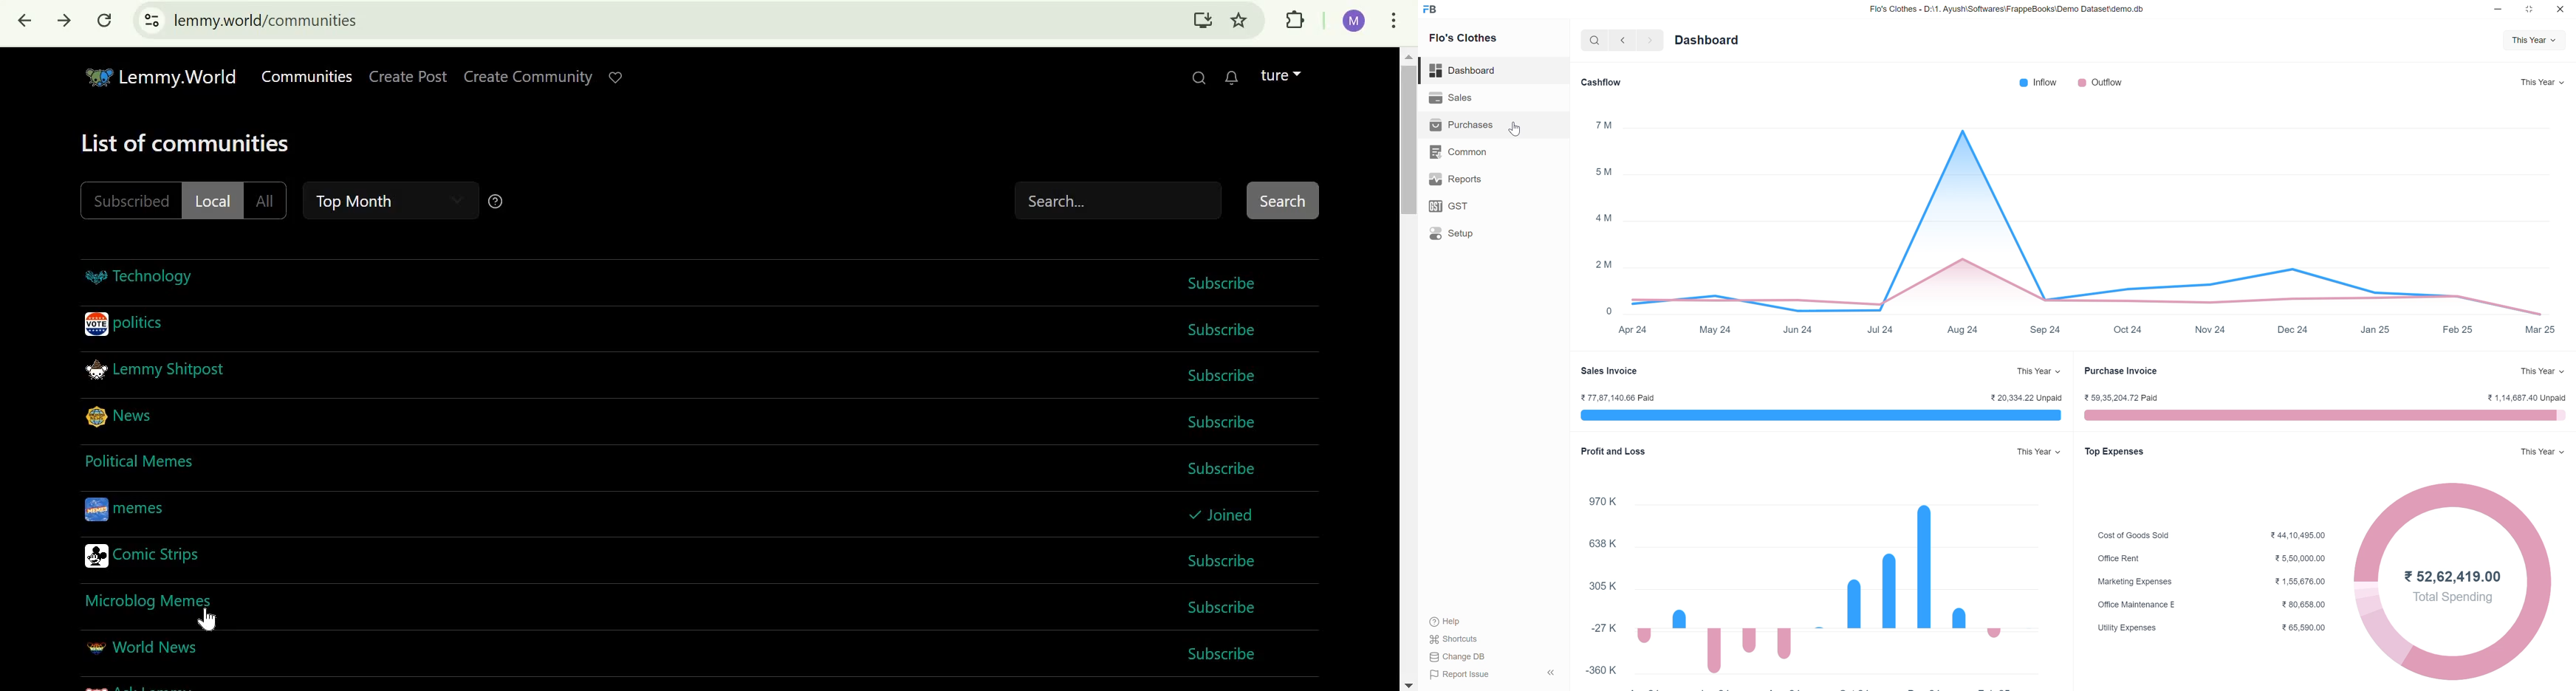 Image resolution: width=2576 pixels, height=700 pixels. I want to click on Common, so click(1494, 152).